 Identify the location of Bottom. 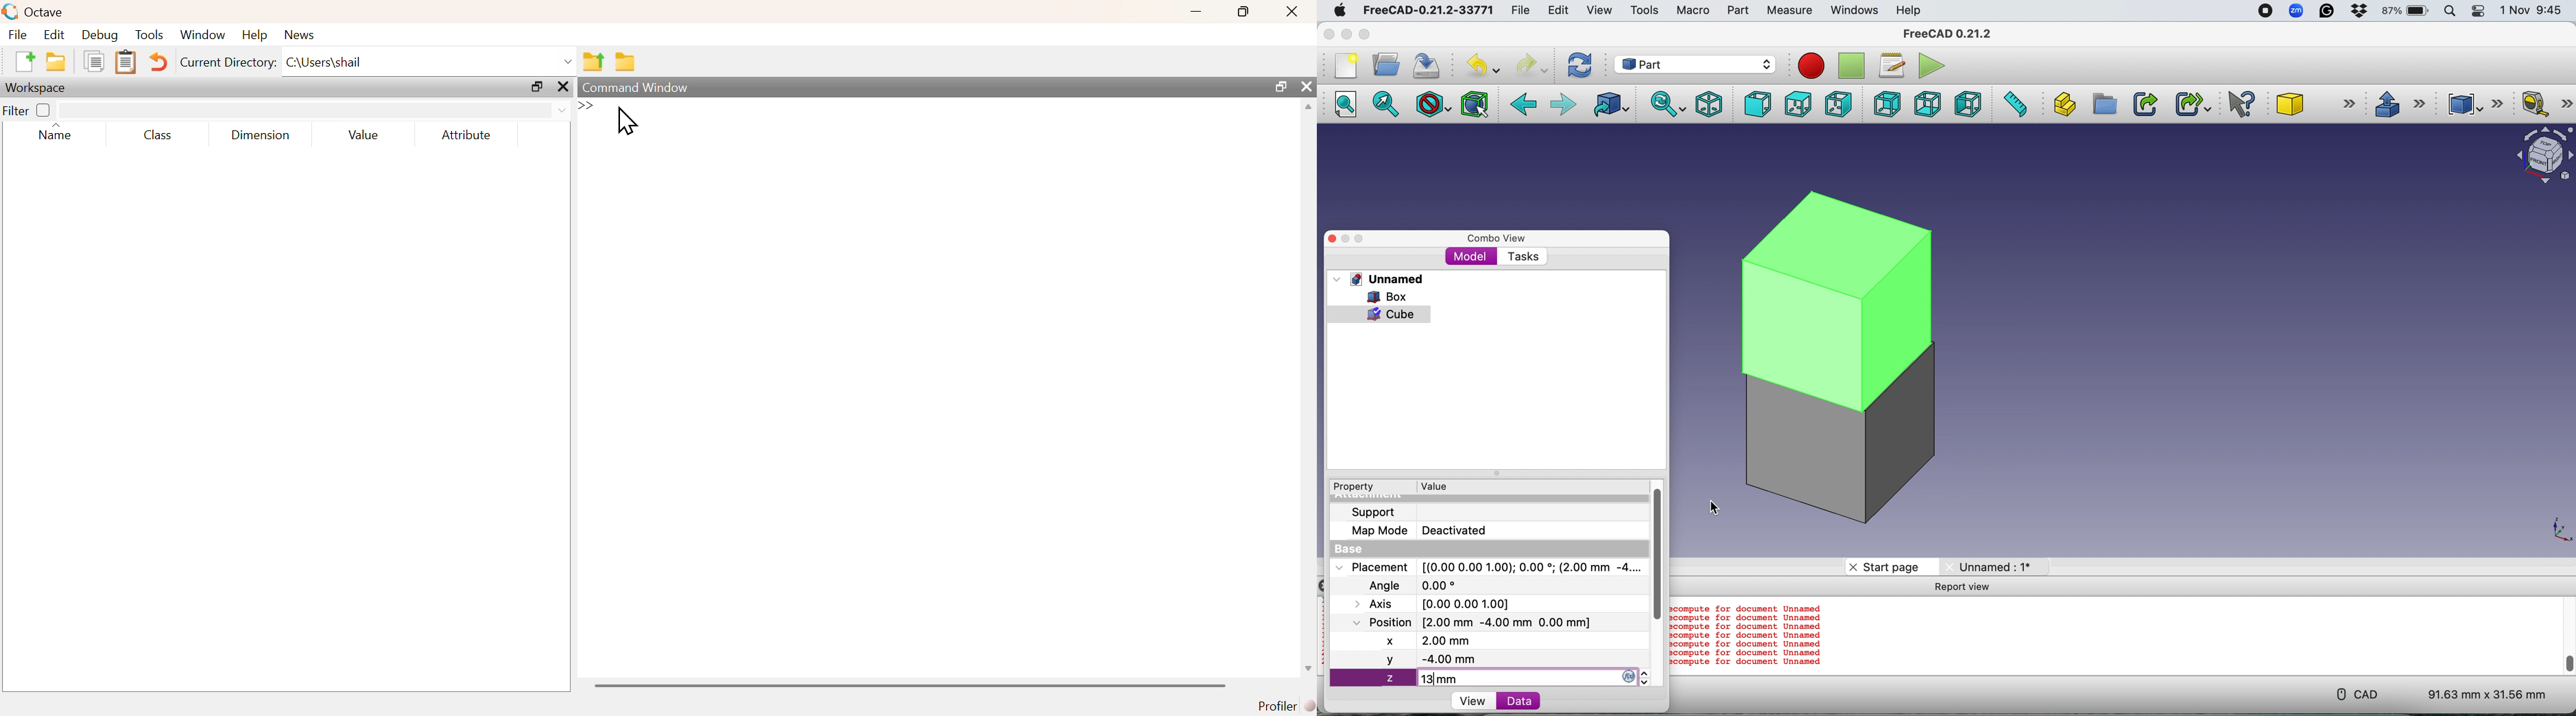
(1927, 104).